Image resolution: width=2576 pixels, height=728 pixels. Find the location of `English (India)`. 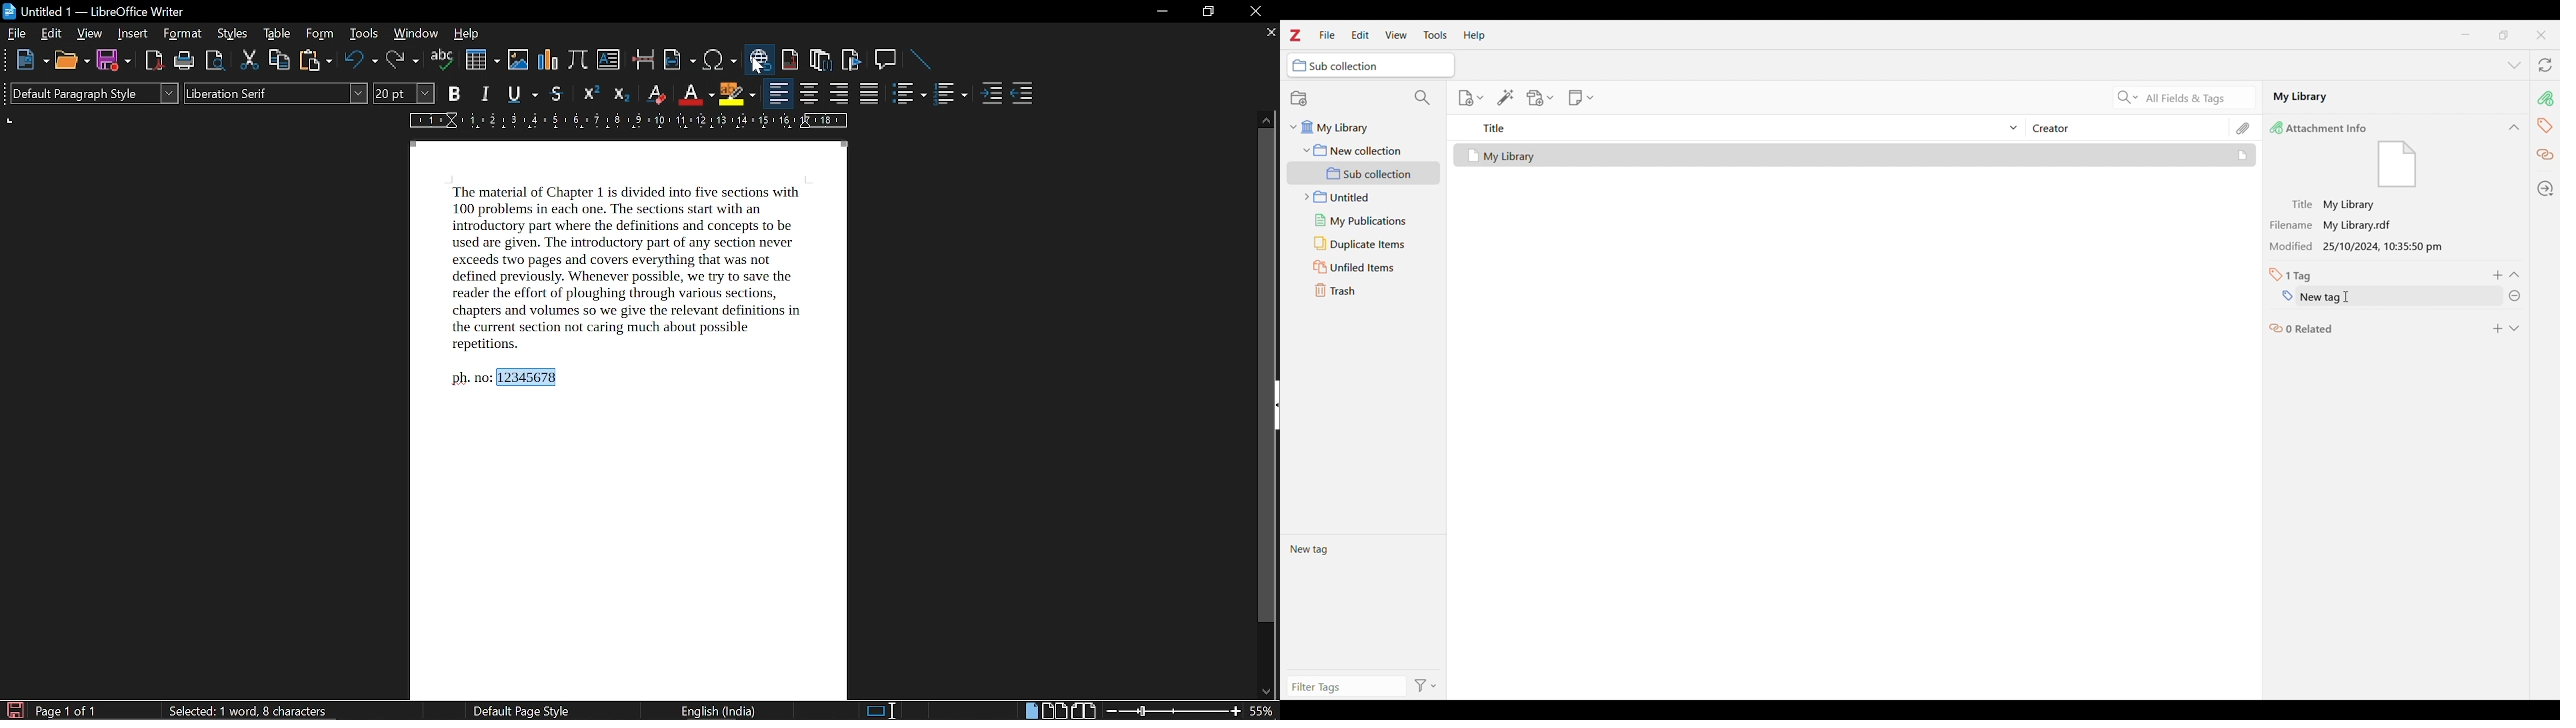

English (India) is located at coordinates (721, 712).